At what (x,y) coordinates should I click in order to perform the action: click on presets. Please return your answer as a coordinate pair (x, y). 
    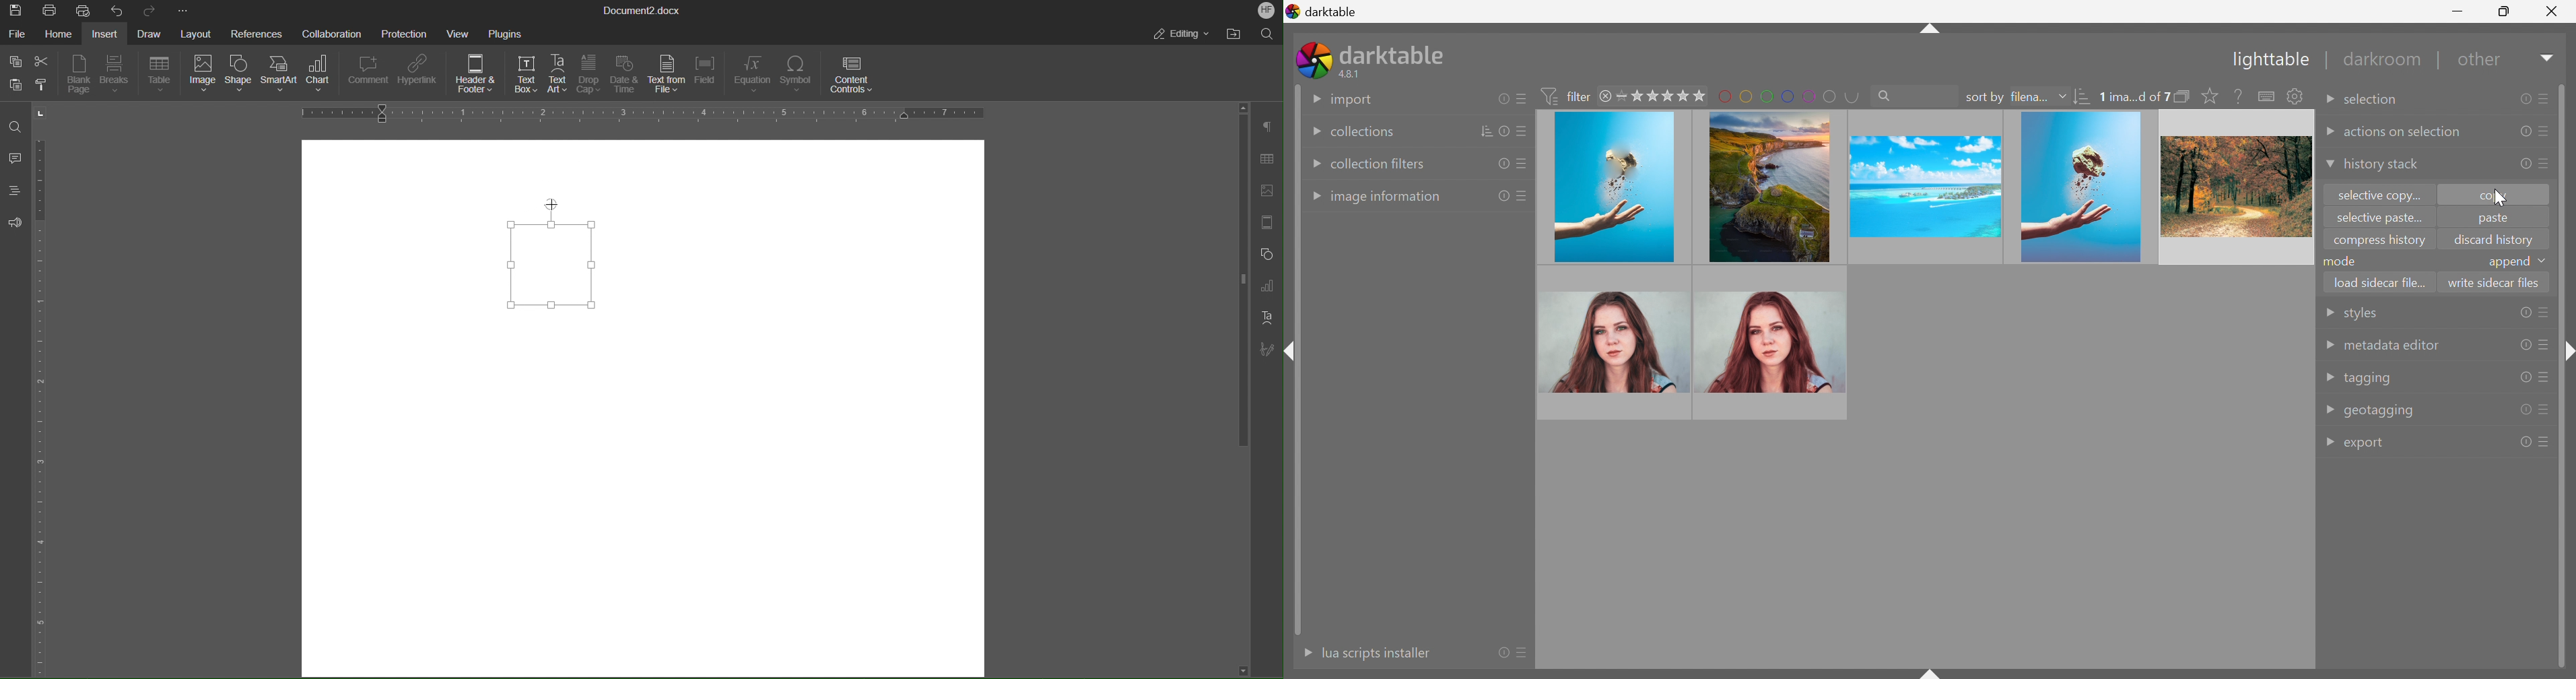
    Looking at the image, I should click on (1520, 166).